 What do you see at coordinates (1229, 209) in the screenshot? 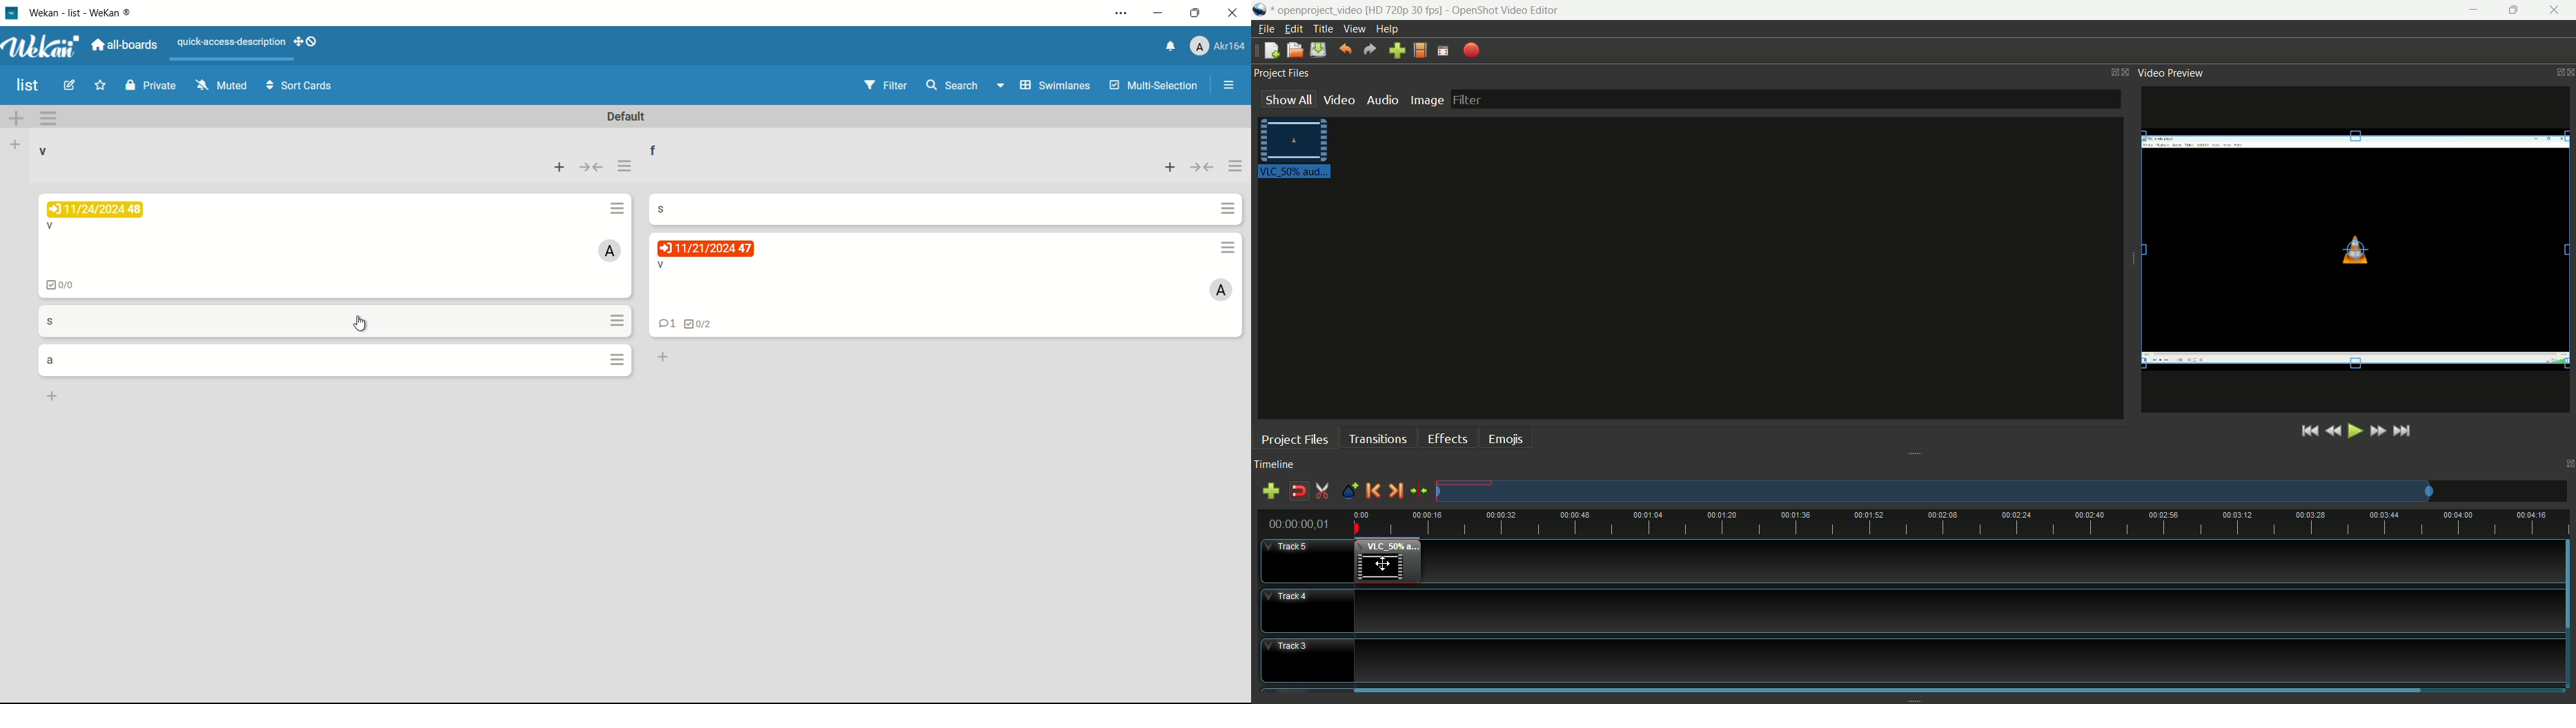
I see `card actions` at bounding box center [1229, 209].